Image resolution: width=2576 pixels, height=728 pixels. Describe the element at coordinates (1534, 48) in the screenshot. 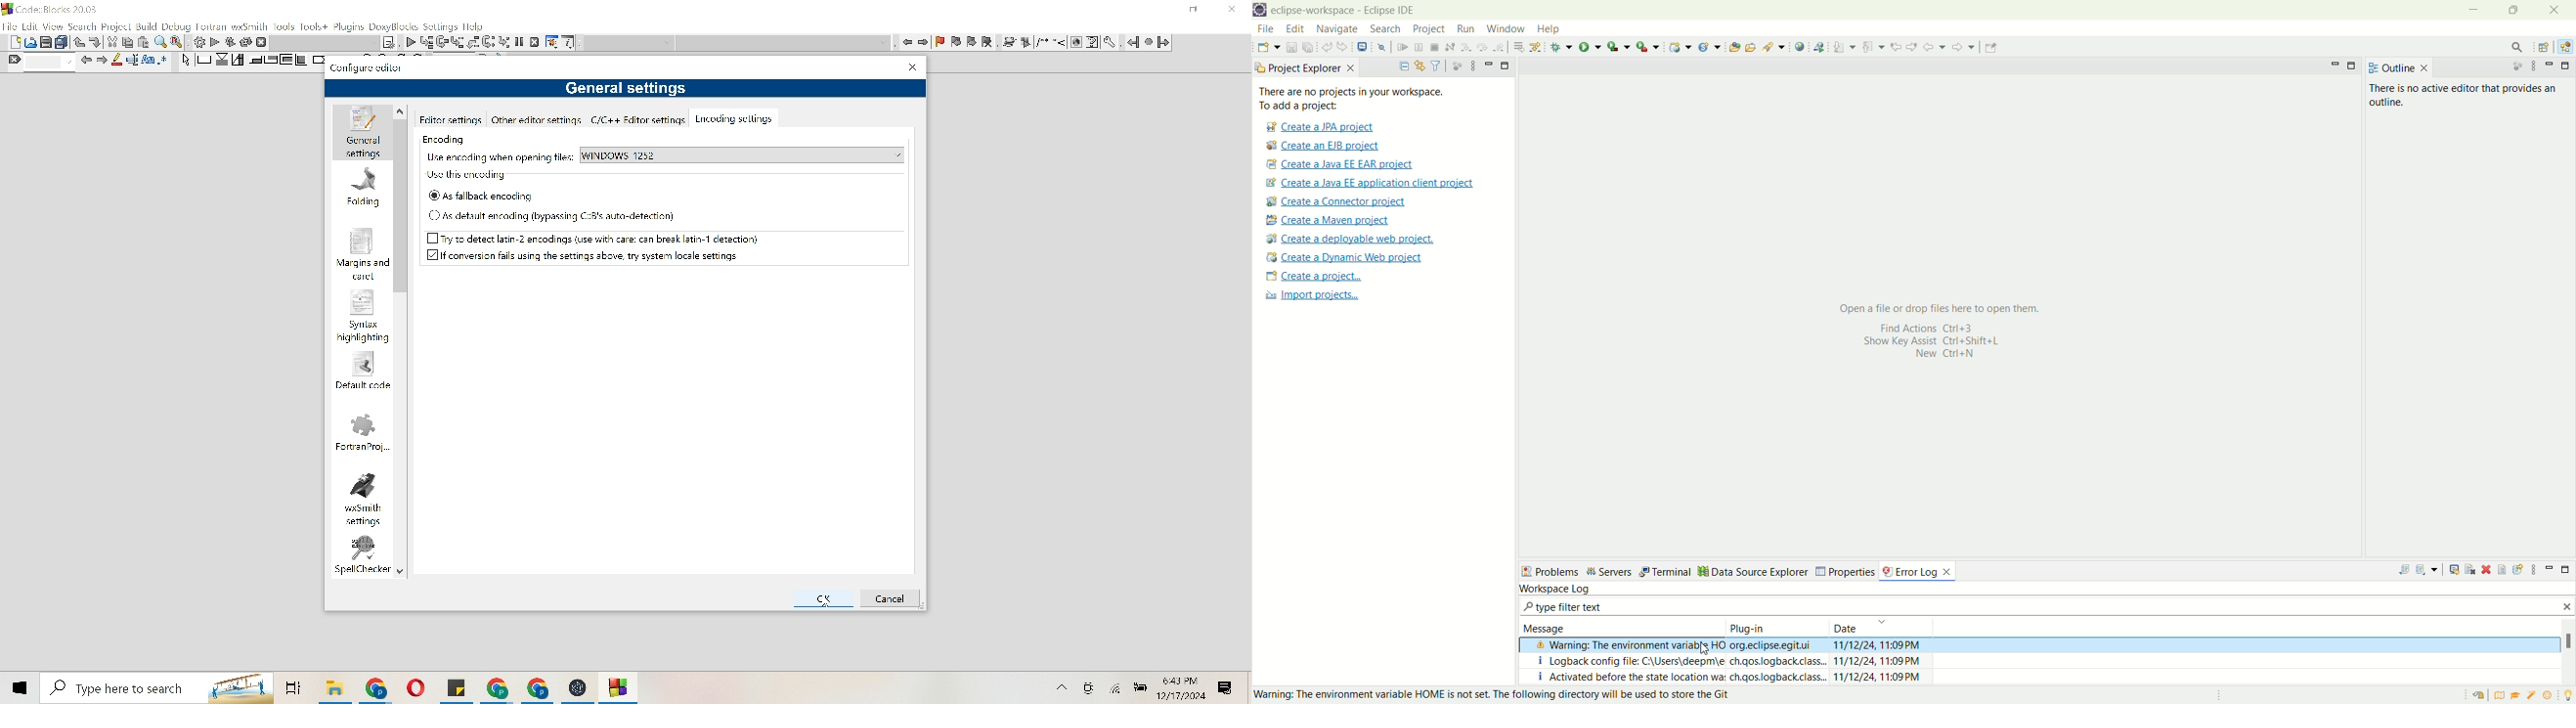

I see `use step filters` at that location.